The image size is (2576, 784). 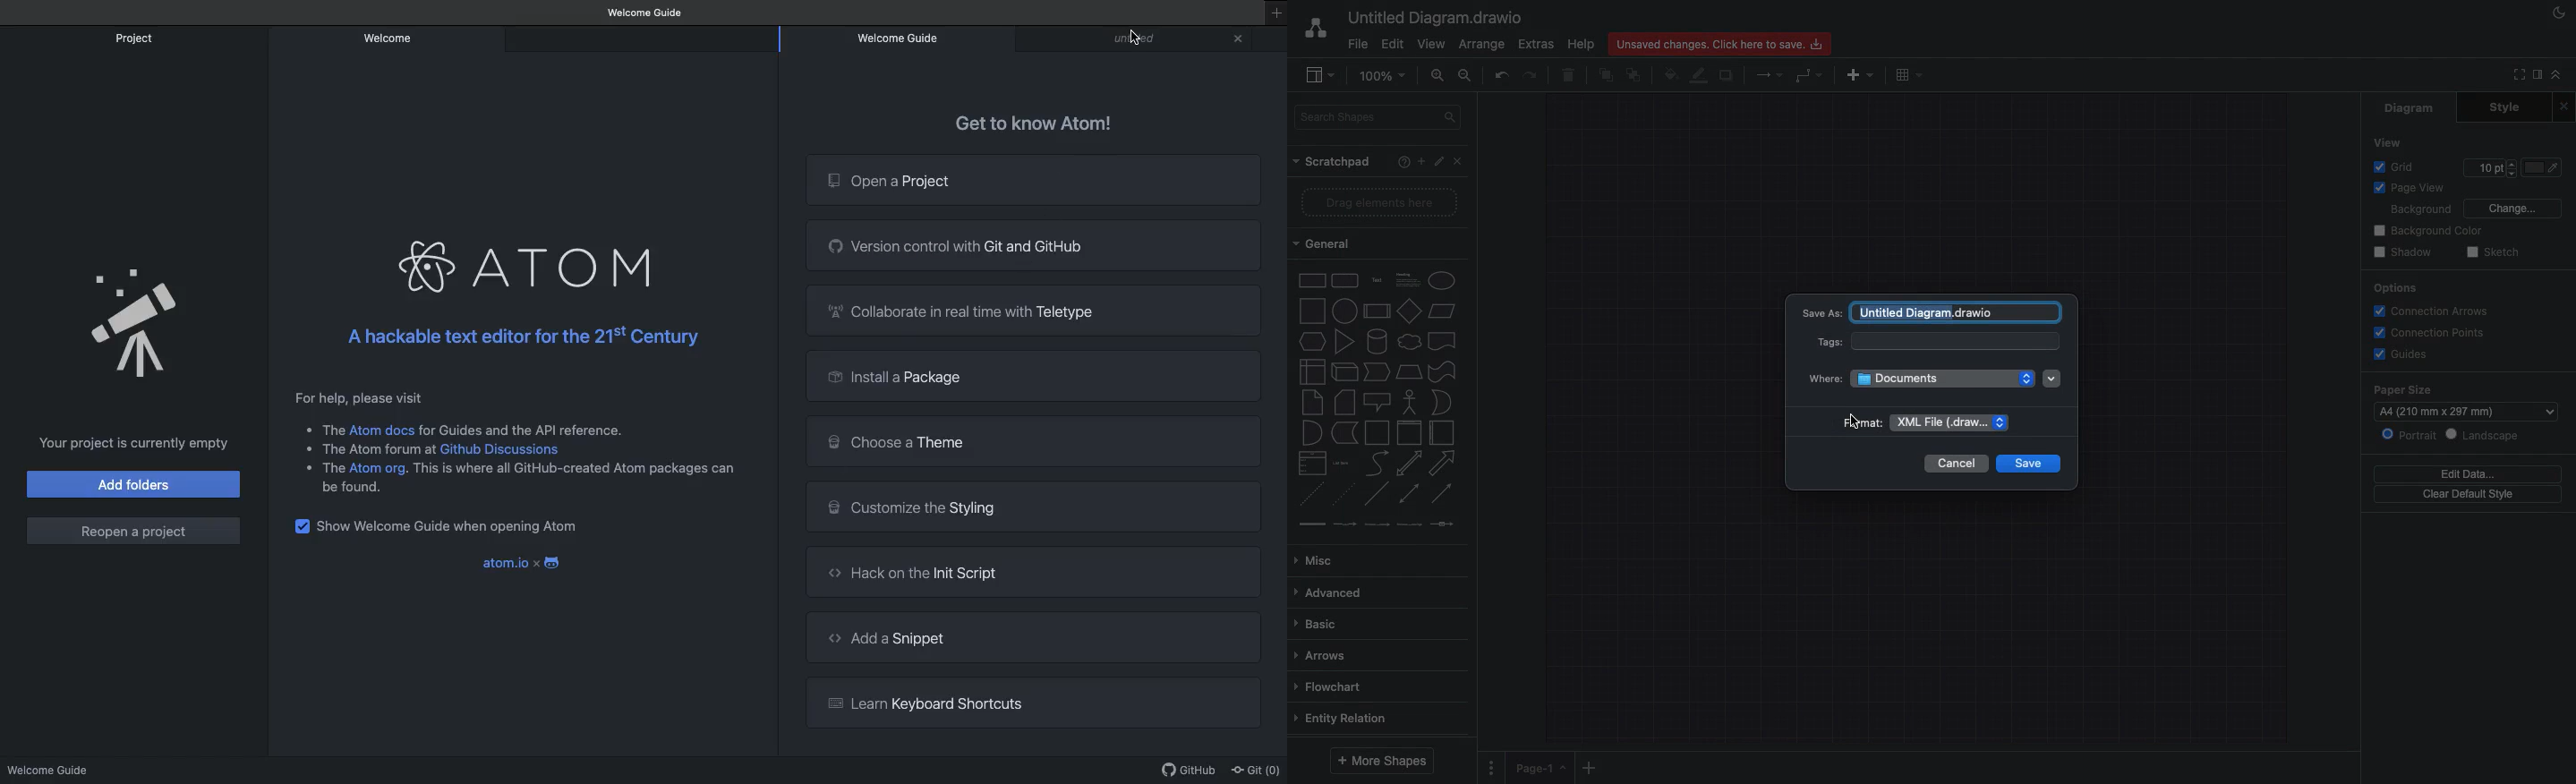 What do you see at coordinates (1701, 76) in the screenshot?
I see `Line color` at bounding box center [1701, 76].